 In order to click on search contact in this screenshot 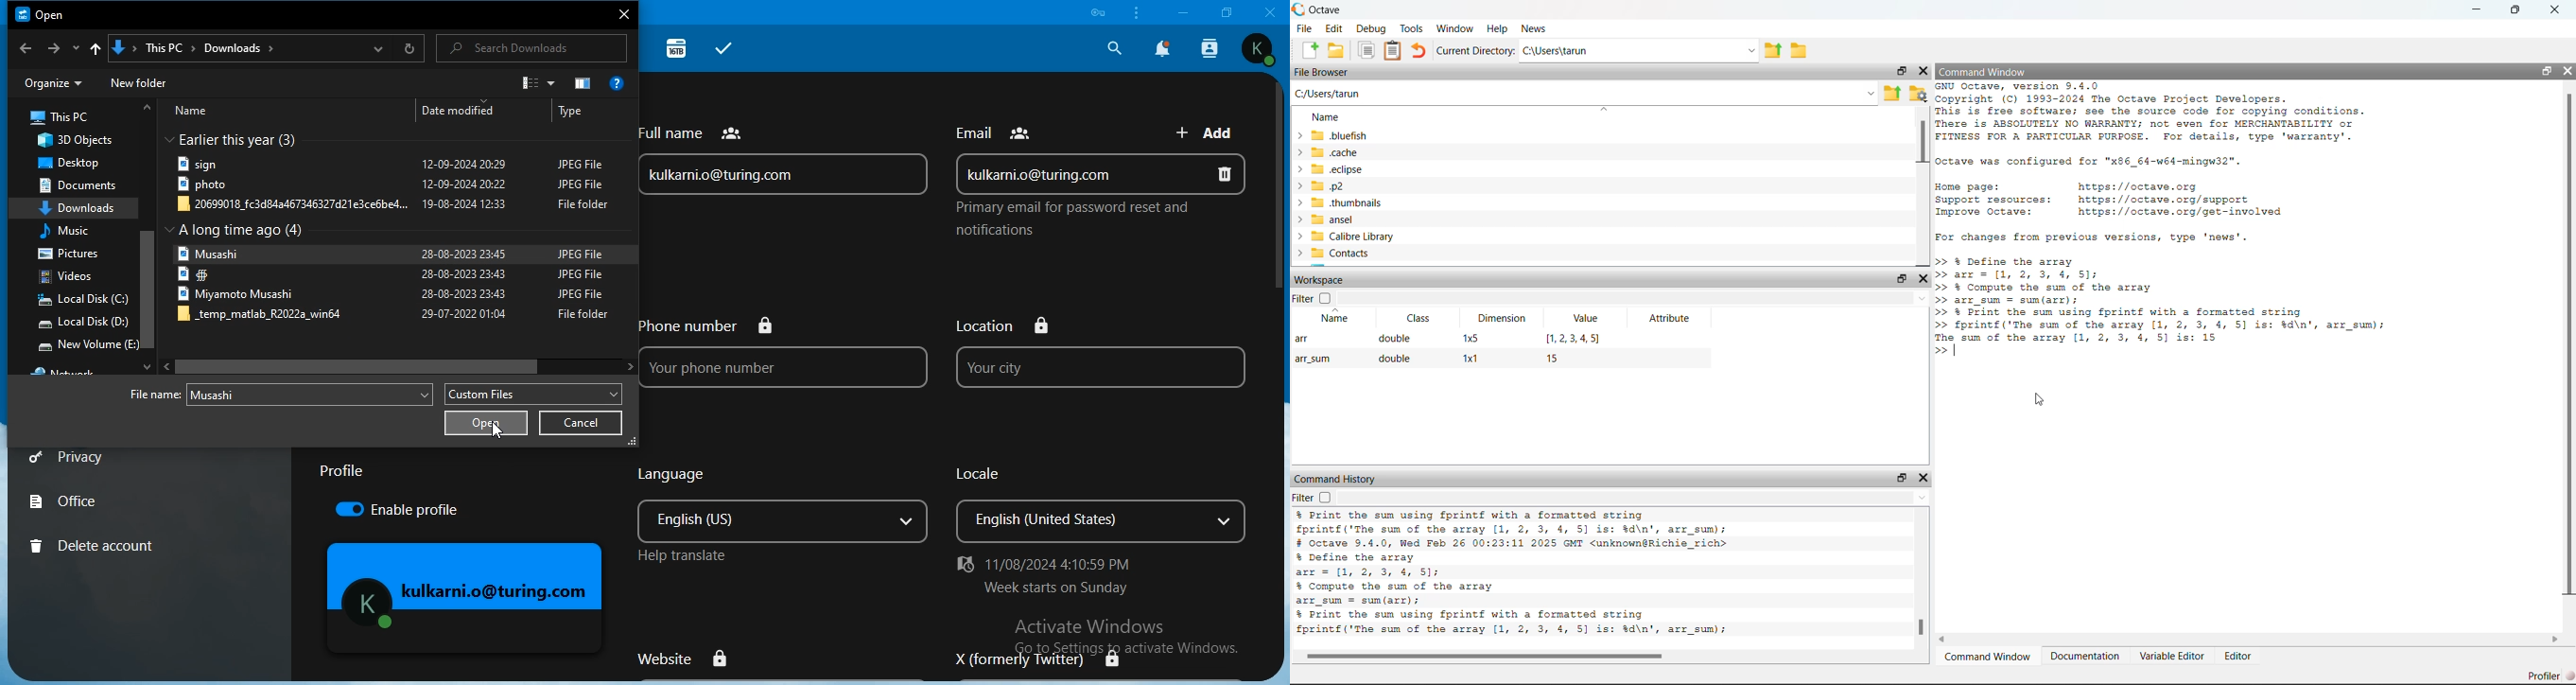, I will do `click(1211, 48)`.